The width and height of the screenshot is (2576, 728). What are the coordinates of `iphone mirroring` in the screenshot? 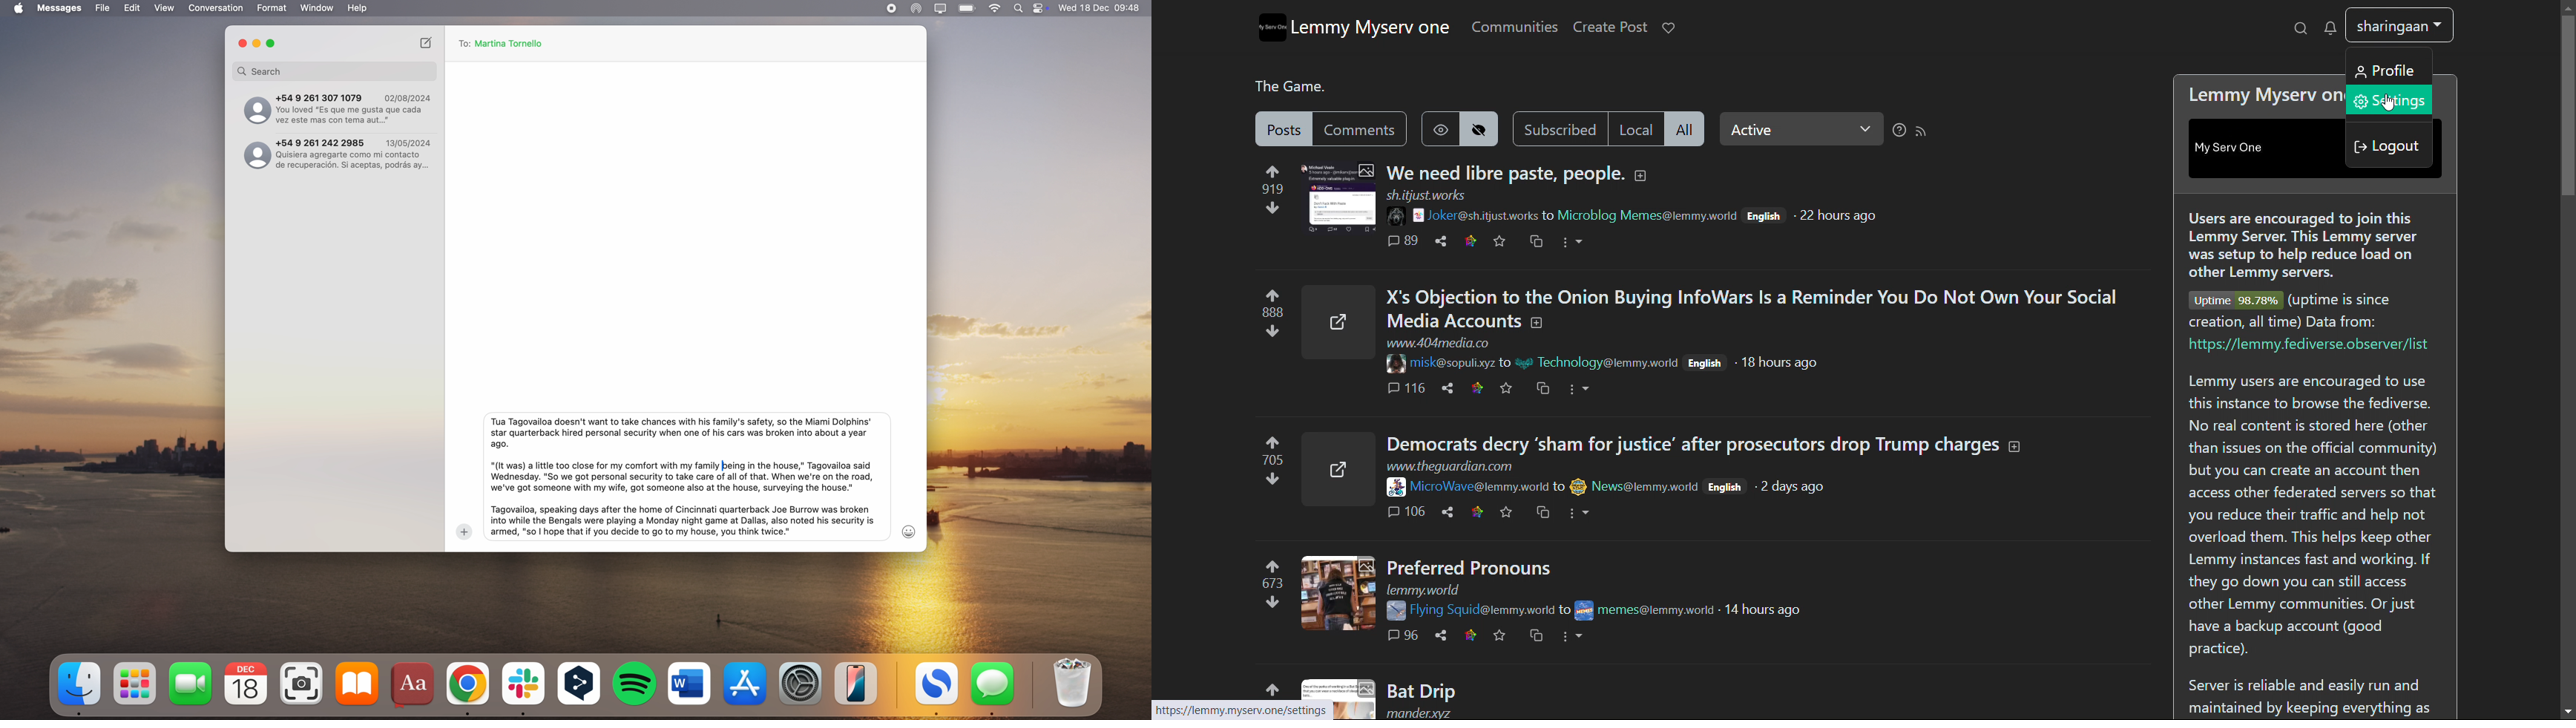 It's located at (856, 683).